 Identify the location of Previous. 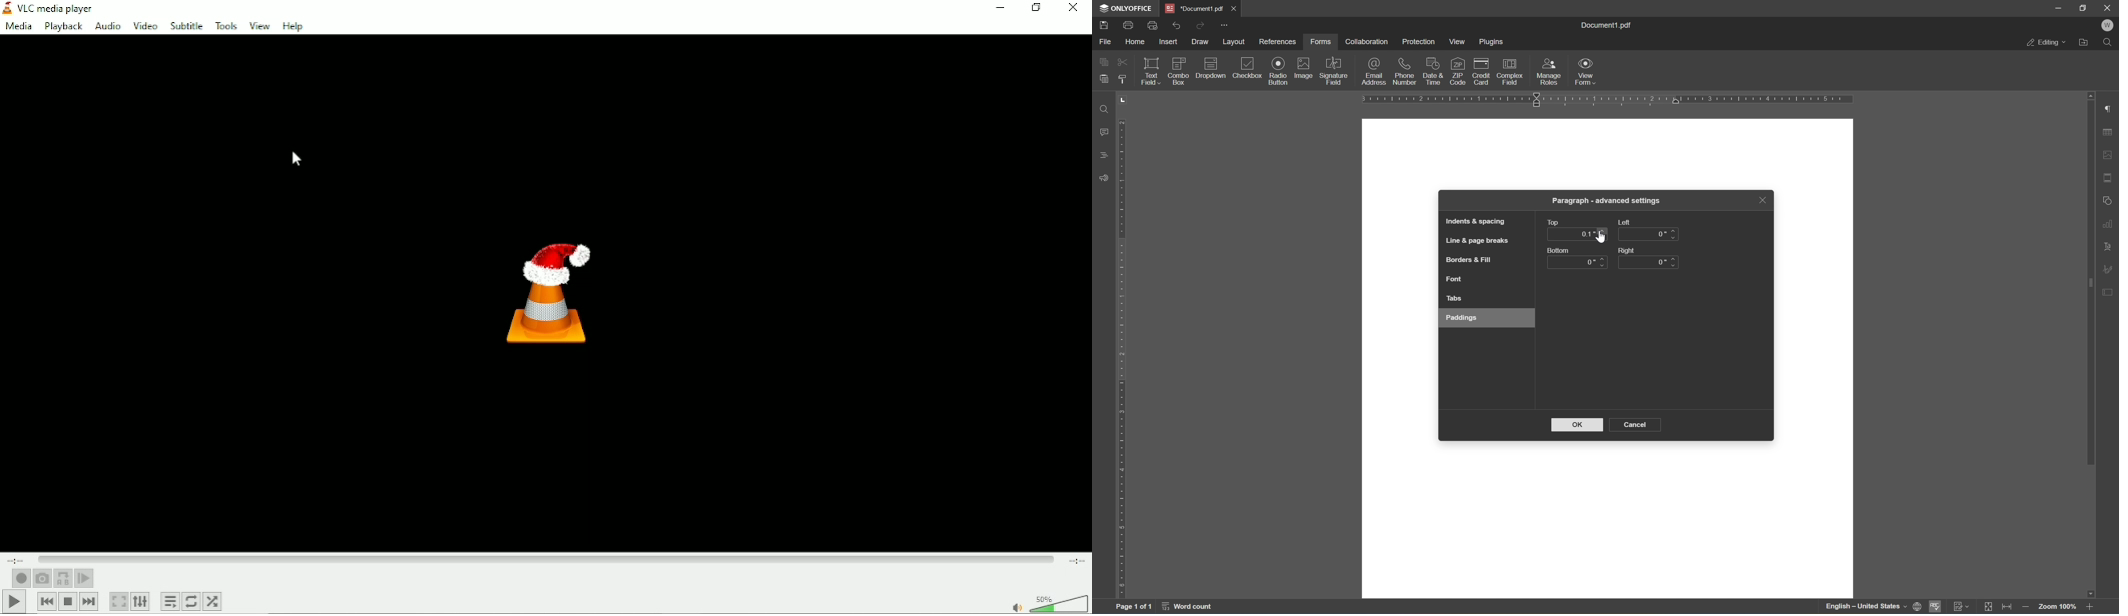
(46, 601).